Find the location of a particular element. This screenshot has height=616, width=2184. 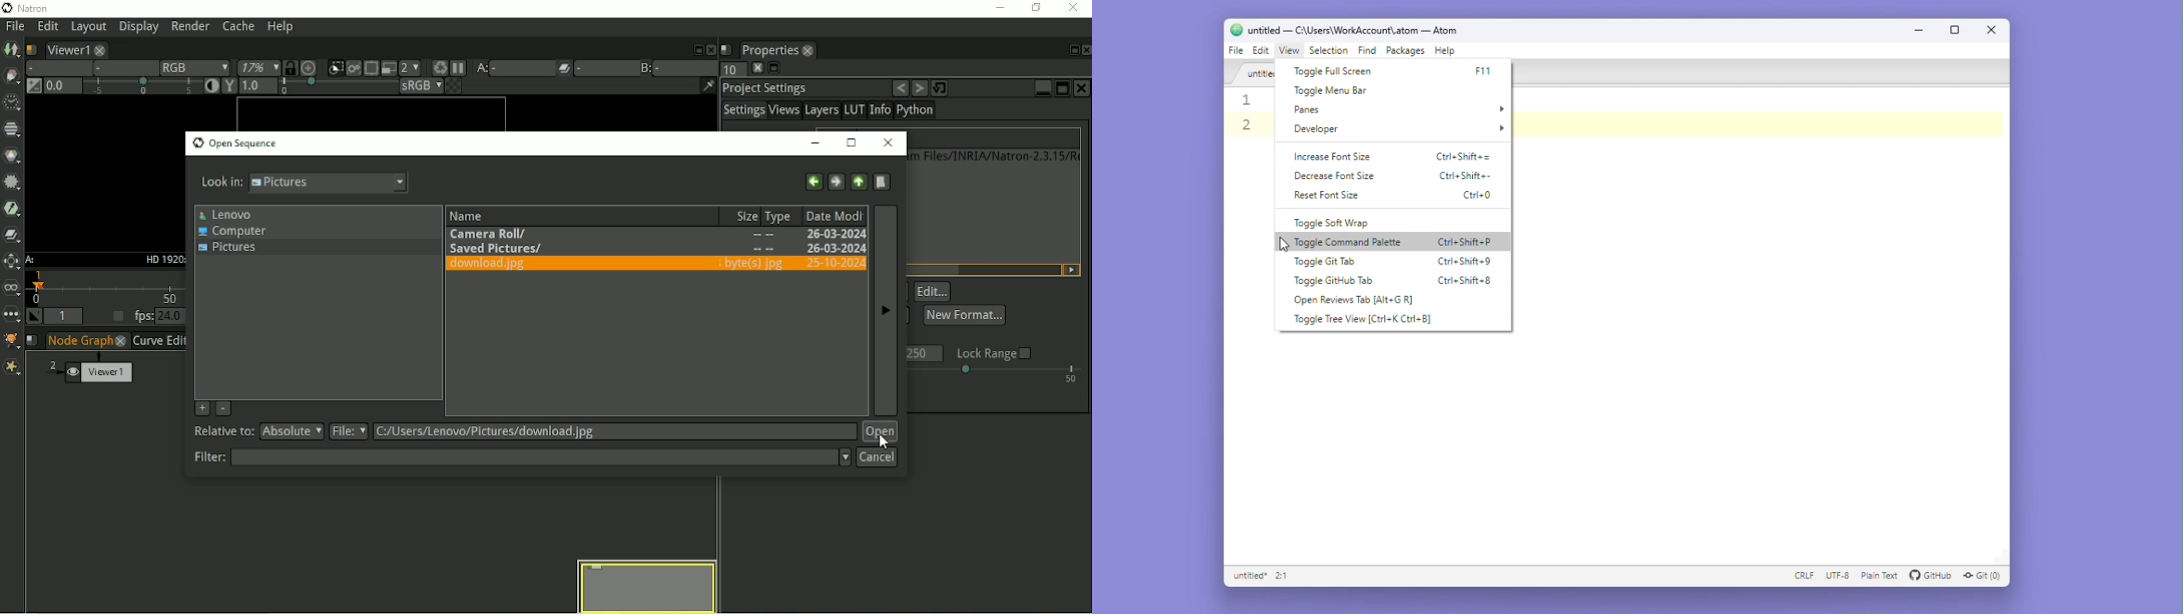

Minimise is located at coordinates (1923, 29).